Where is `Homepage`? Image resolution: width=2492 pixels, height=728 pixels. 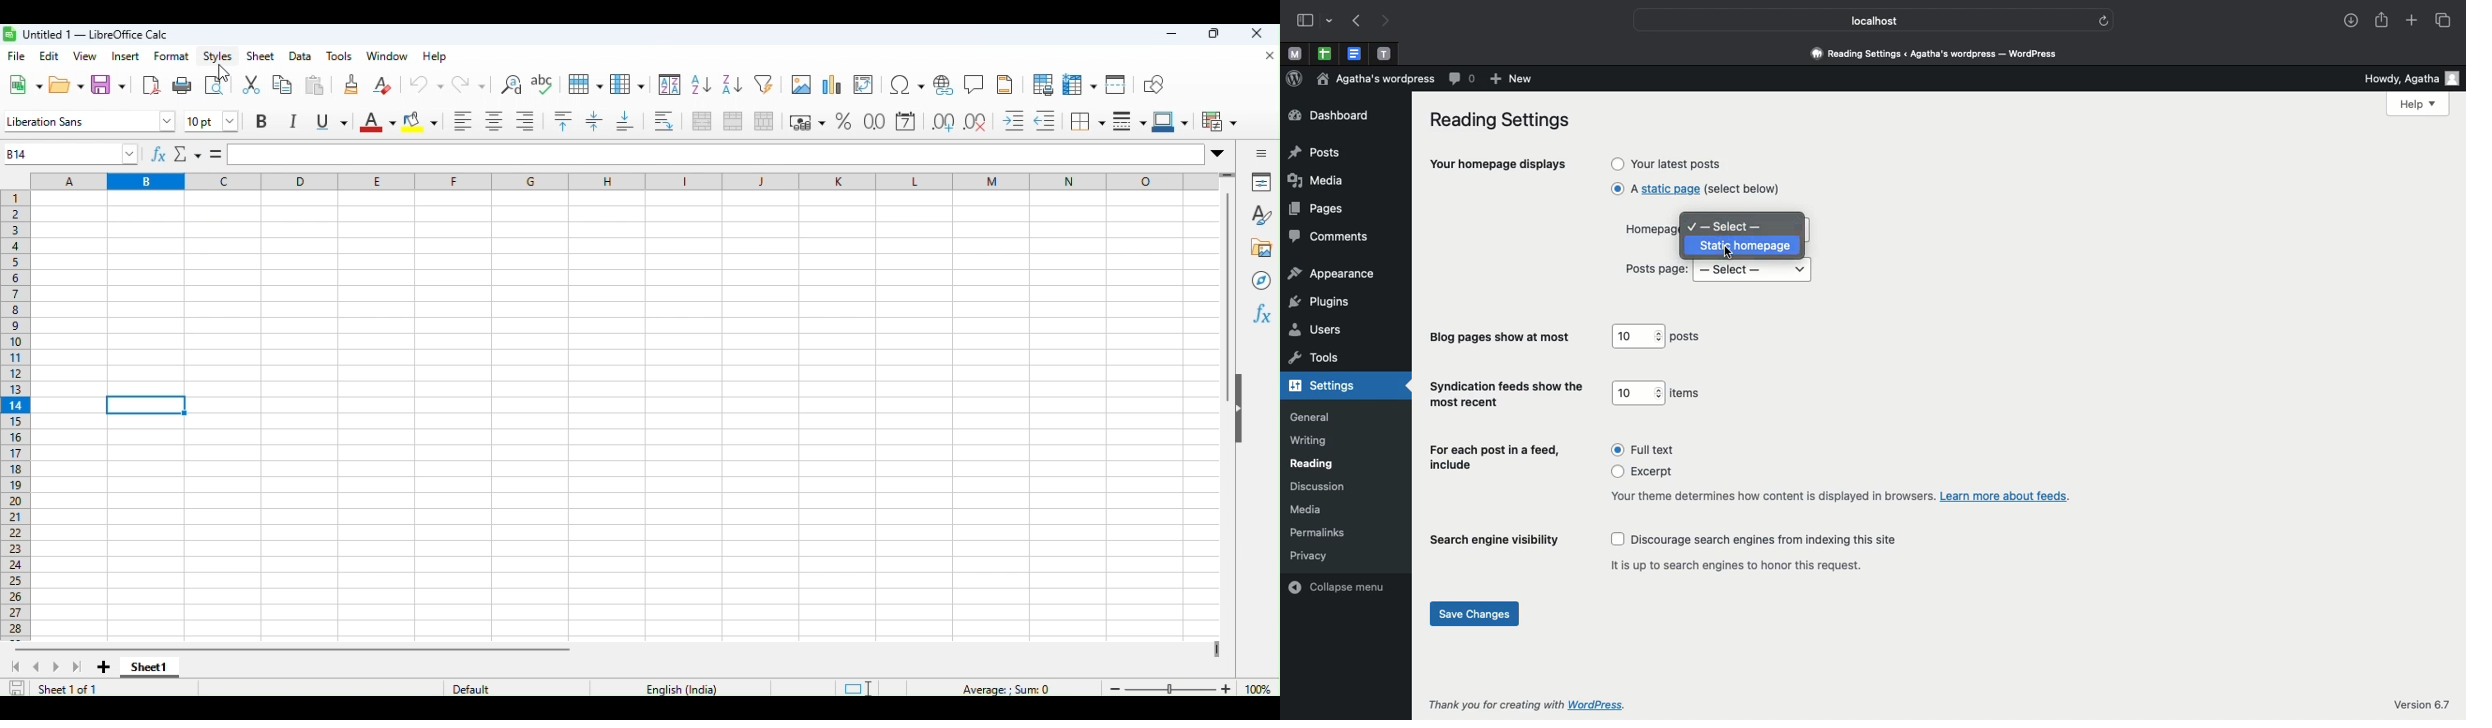 Homepage is located at coordinates (1649, 232).